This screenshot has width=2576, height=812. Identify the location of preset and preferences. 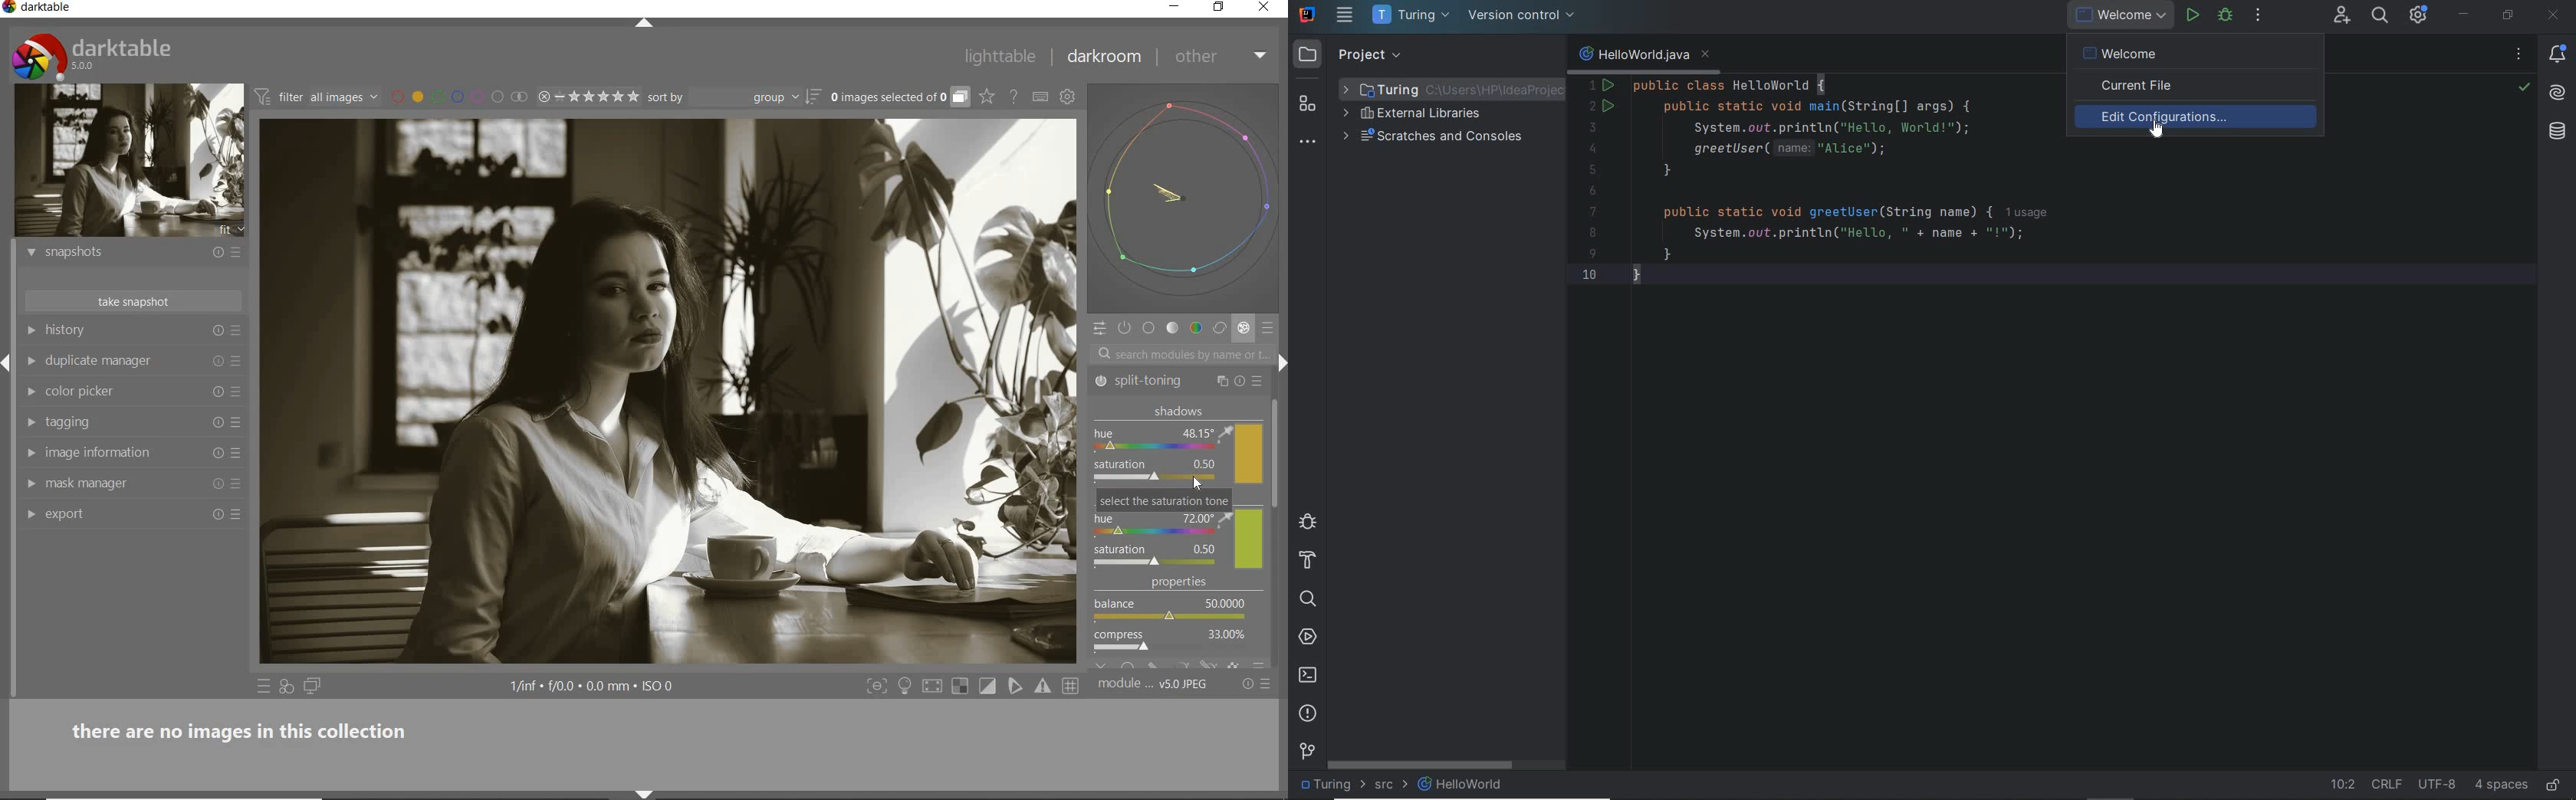
(237, 361).